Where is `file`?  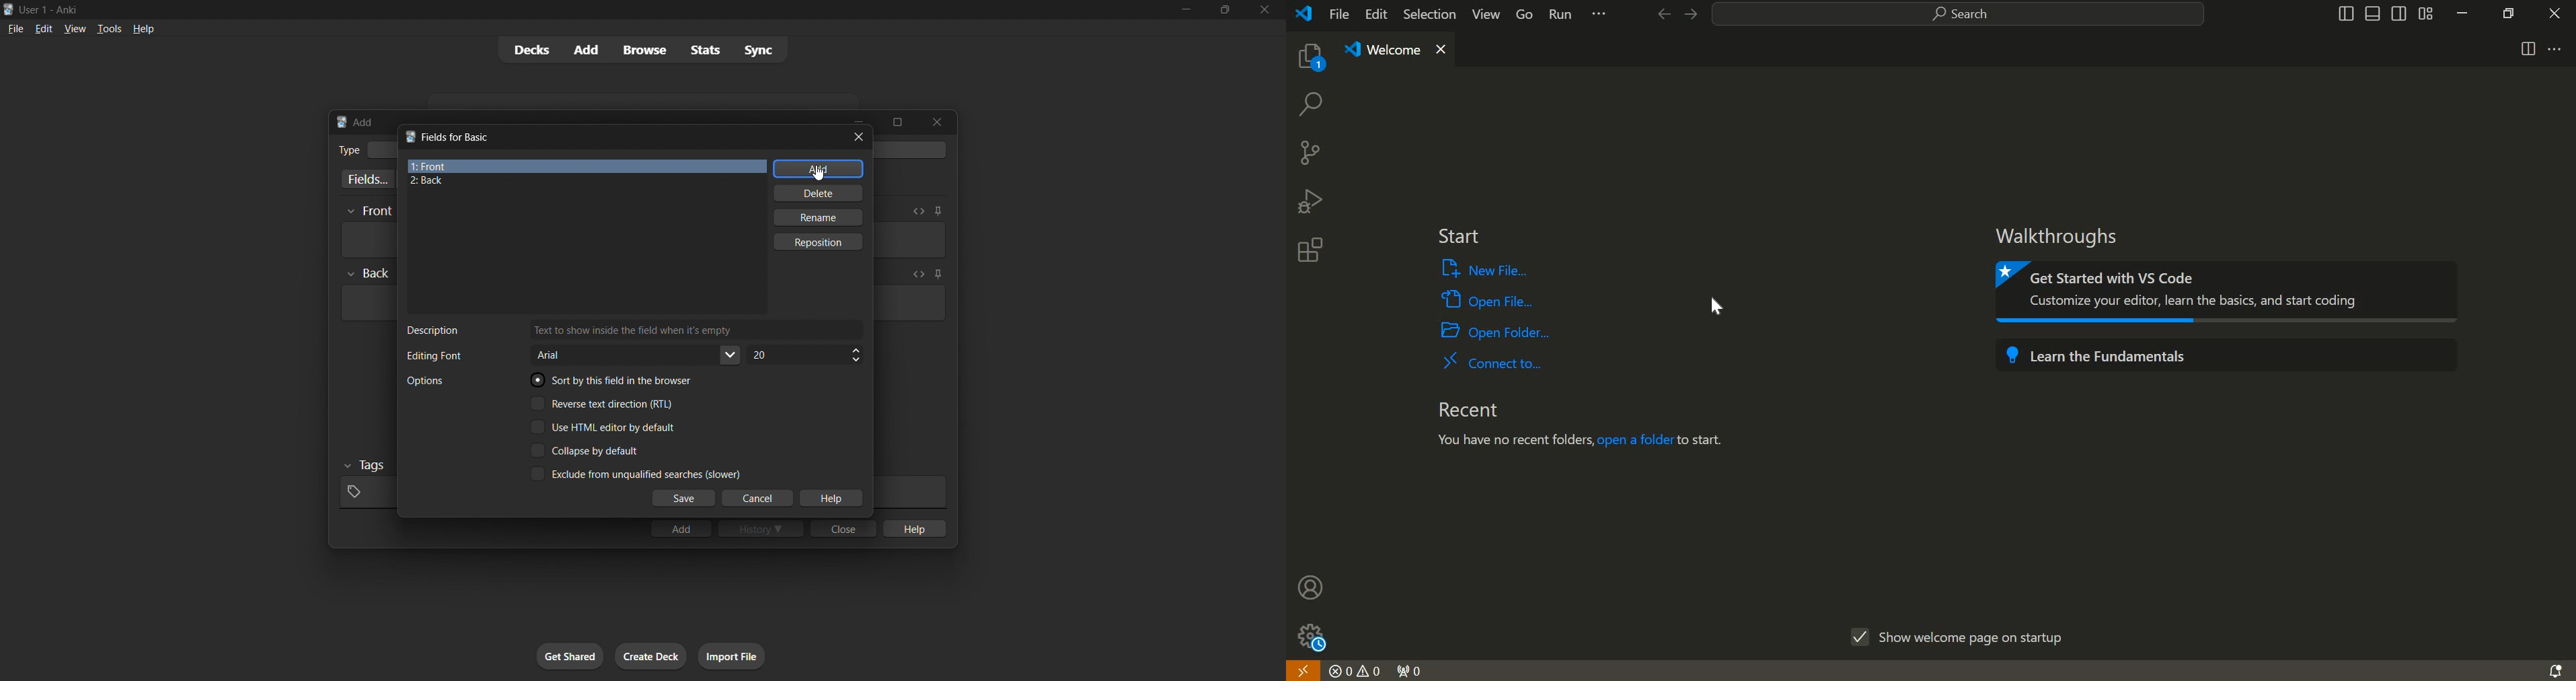
file is located at coordinates (15, 27).